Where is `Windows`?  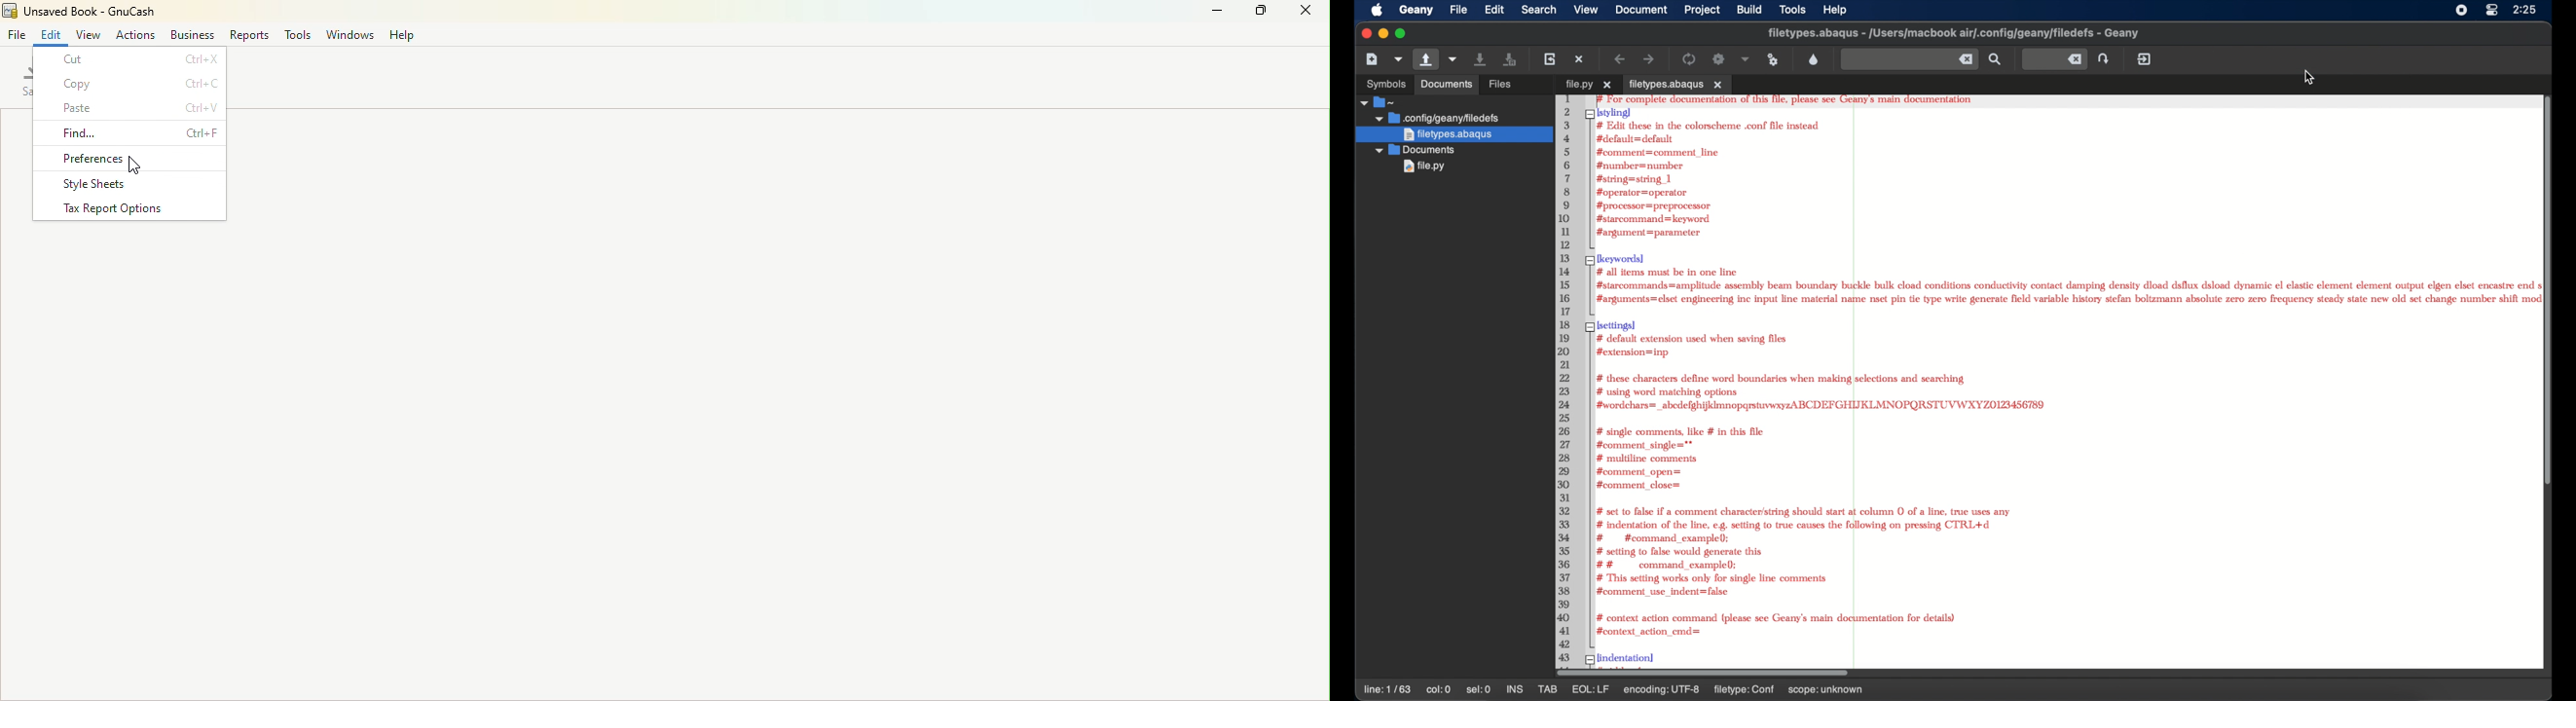
Windows is located at coordinates (351, 36).